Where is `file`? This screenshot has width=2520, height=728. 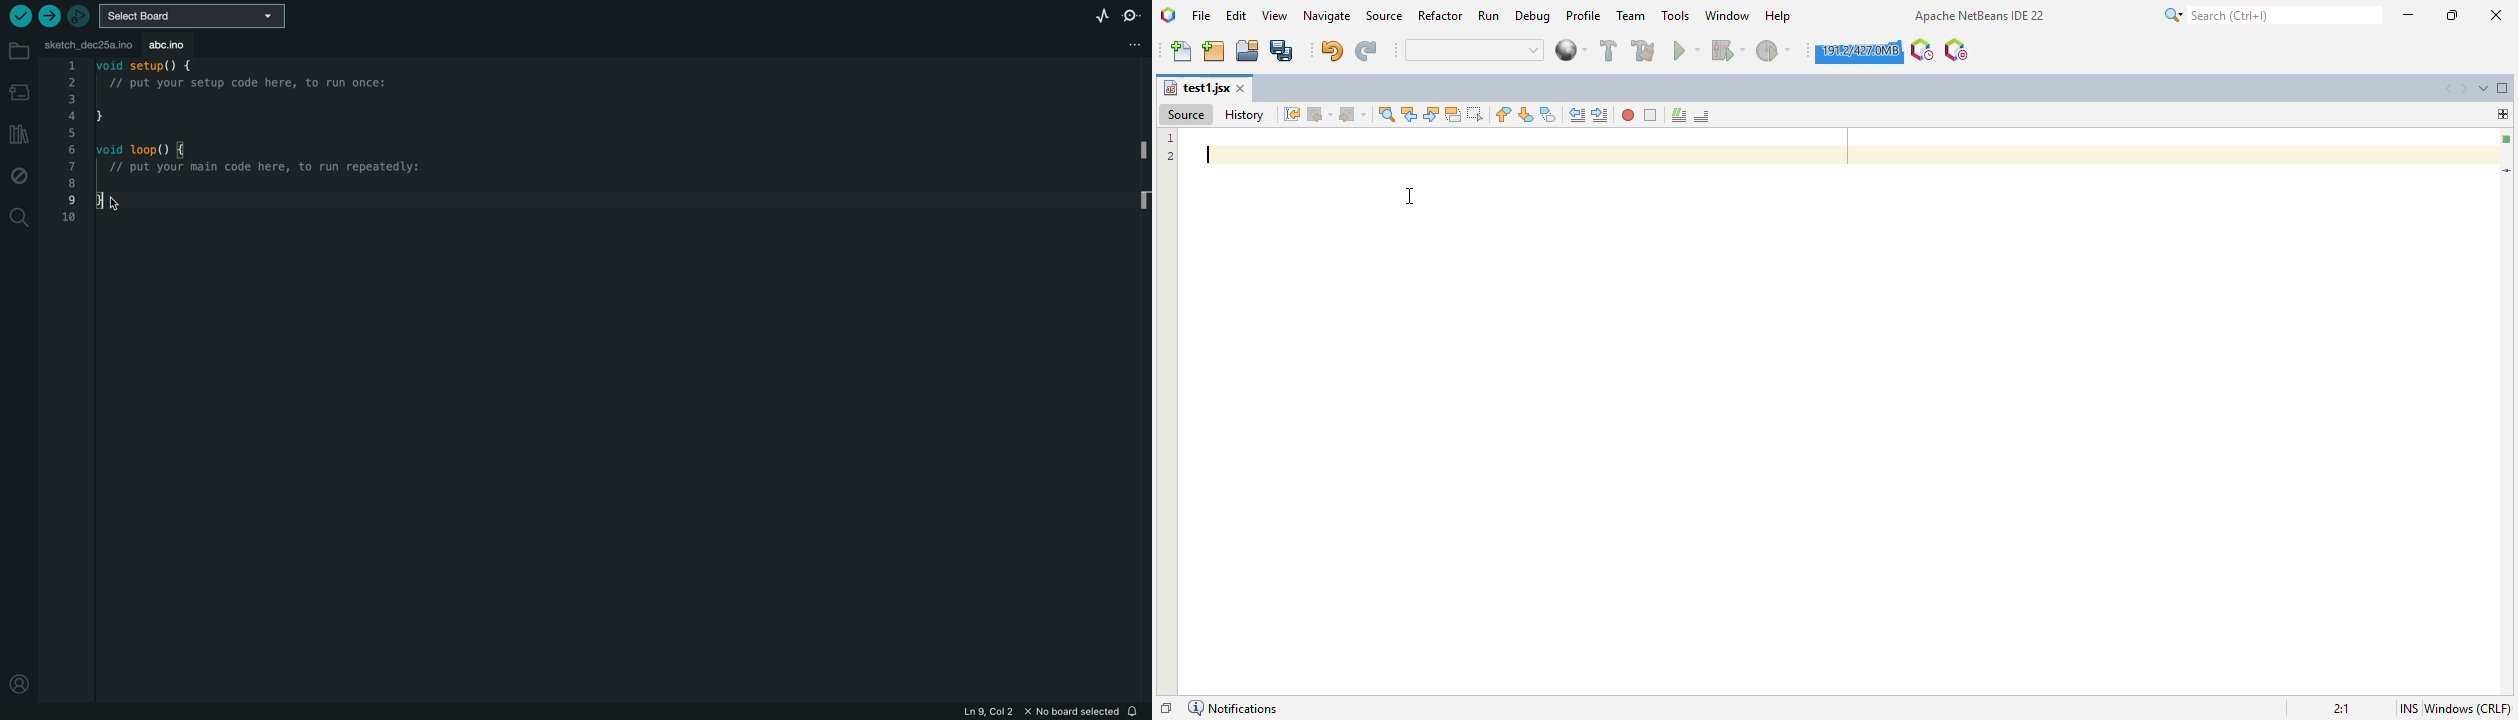 file is located at coordinates (1202, 15).